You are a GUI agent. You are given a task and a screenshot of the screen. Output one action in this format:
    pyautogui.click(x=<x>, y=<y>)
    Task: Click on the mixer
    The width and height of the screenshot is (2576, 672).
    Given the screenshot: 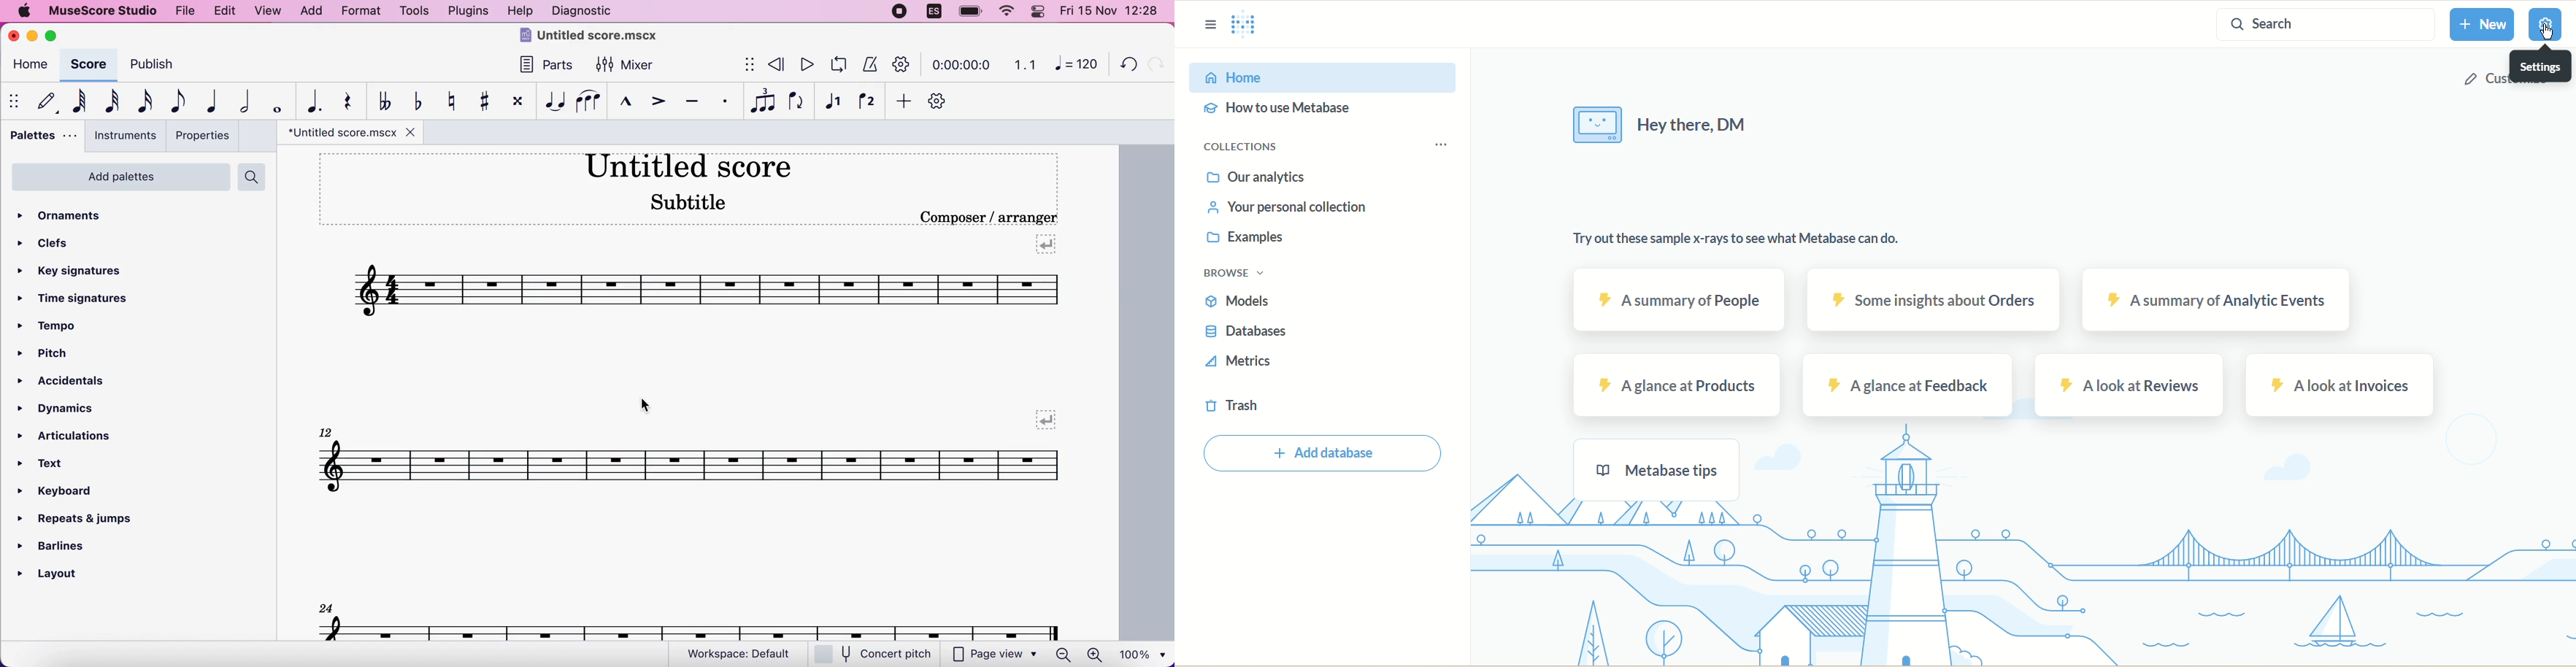 What is the action you would take?
    pyautogui.click(x=625, y=66)
    